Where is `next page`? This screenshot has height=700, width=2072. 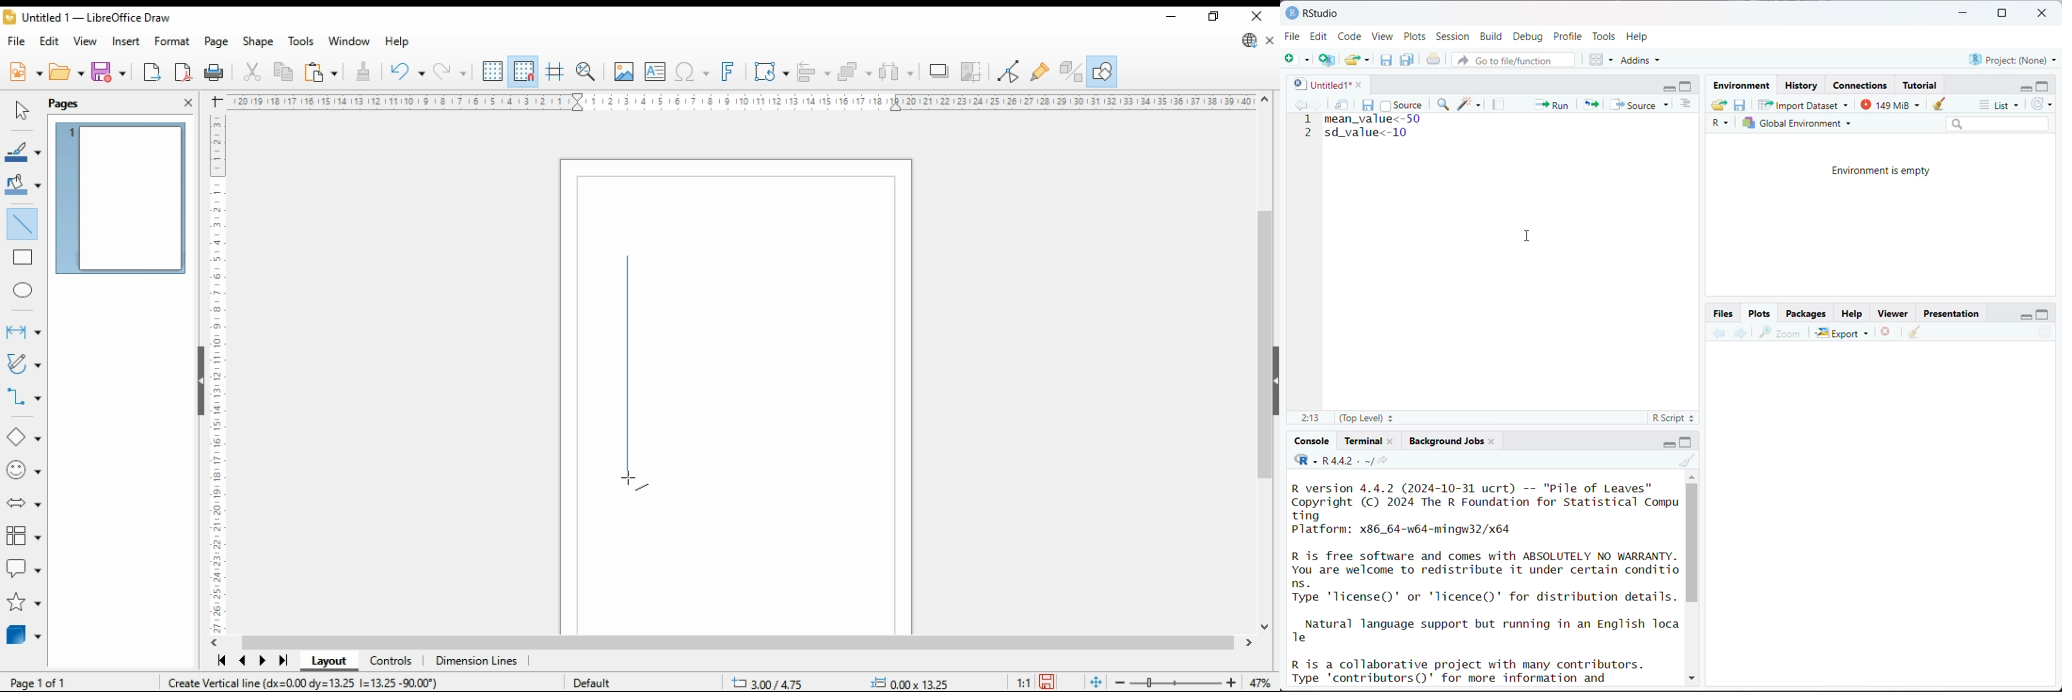
next page is located at coordinates (262, 662).